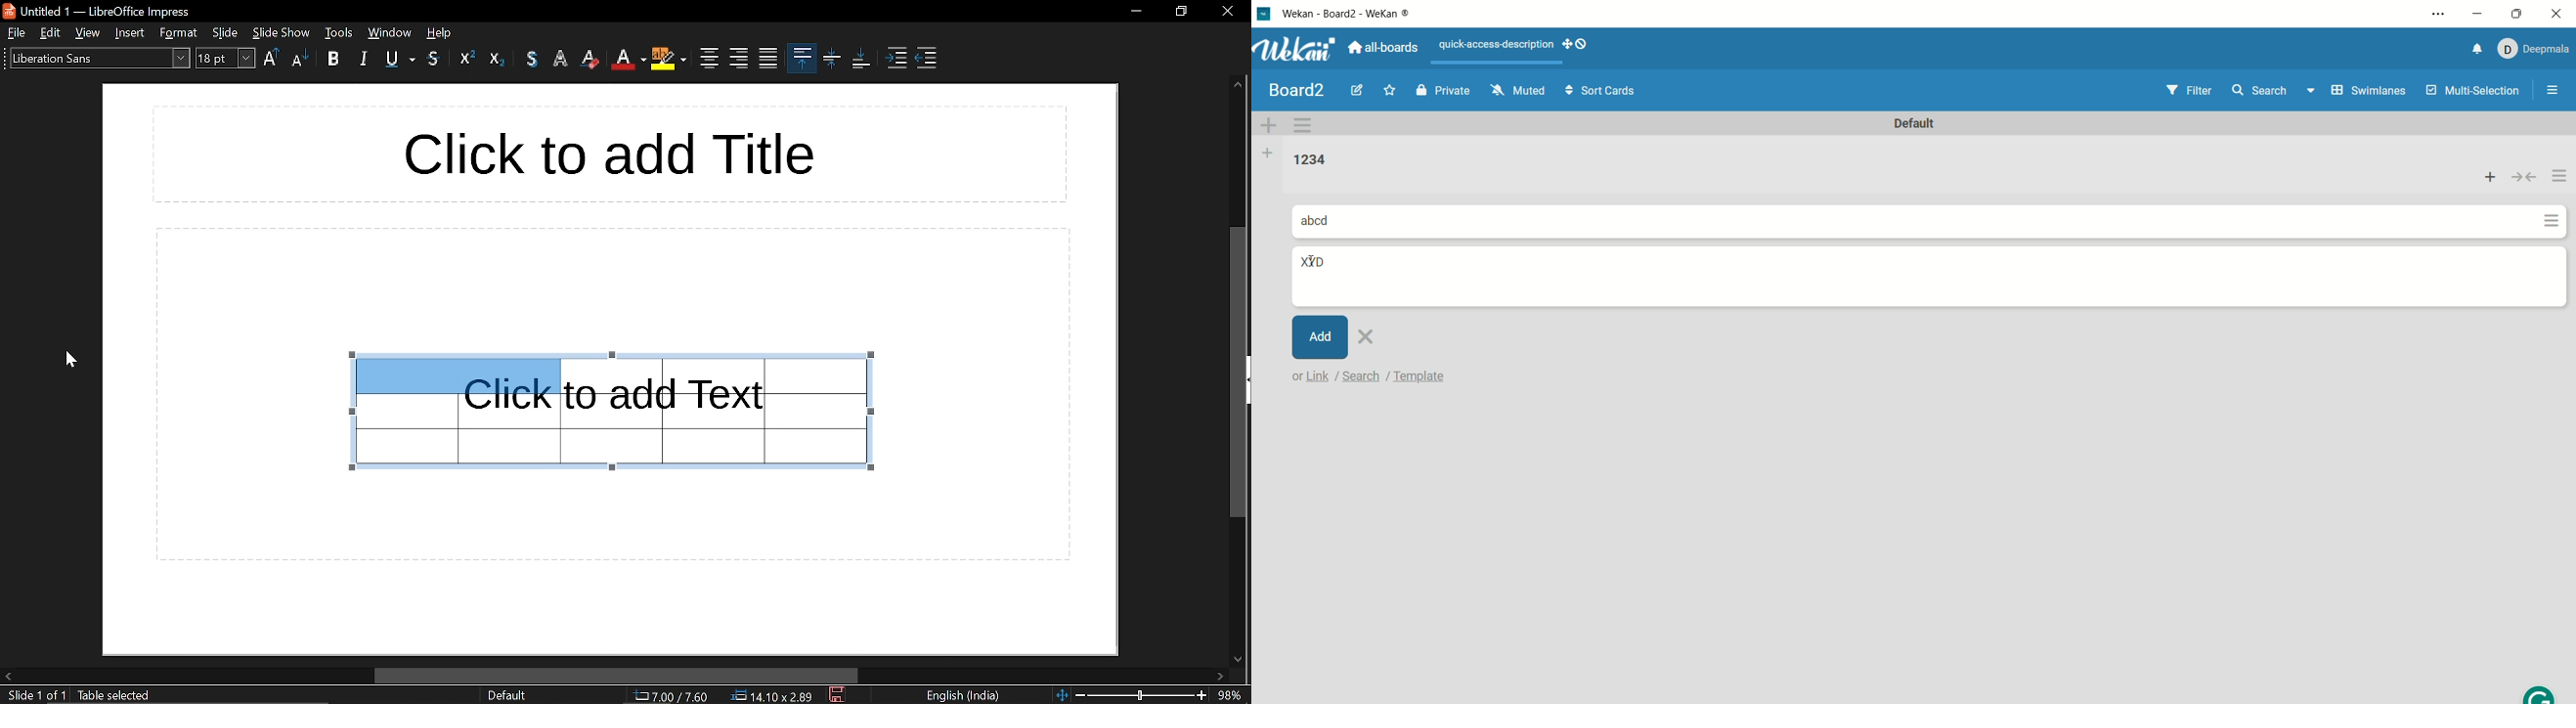 This screenshot has width=2576, height=728. Describe the element at coordinates (802, 57) in the screenshot. I see `align top` at that location.